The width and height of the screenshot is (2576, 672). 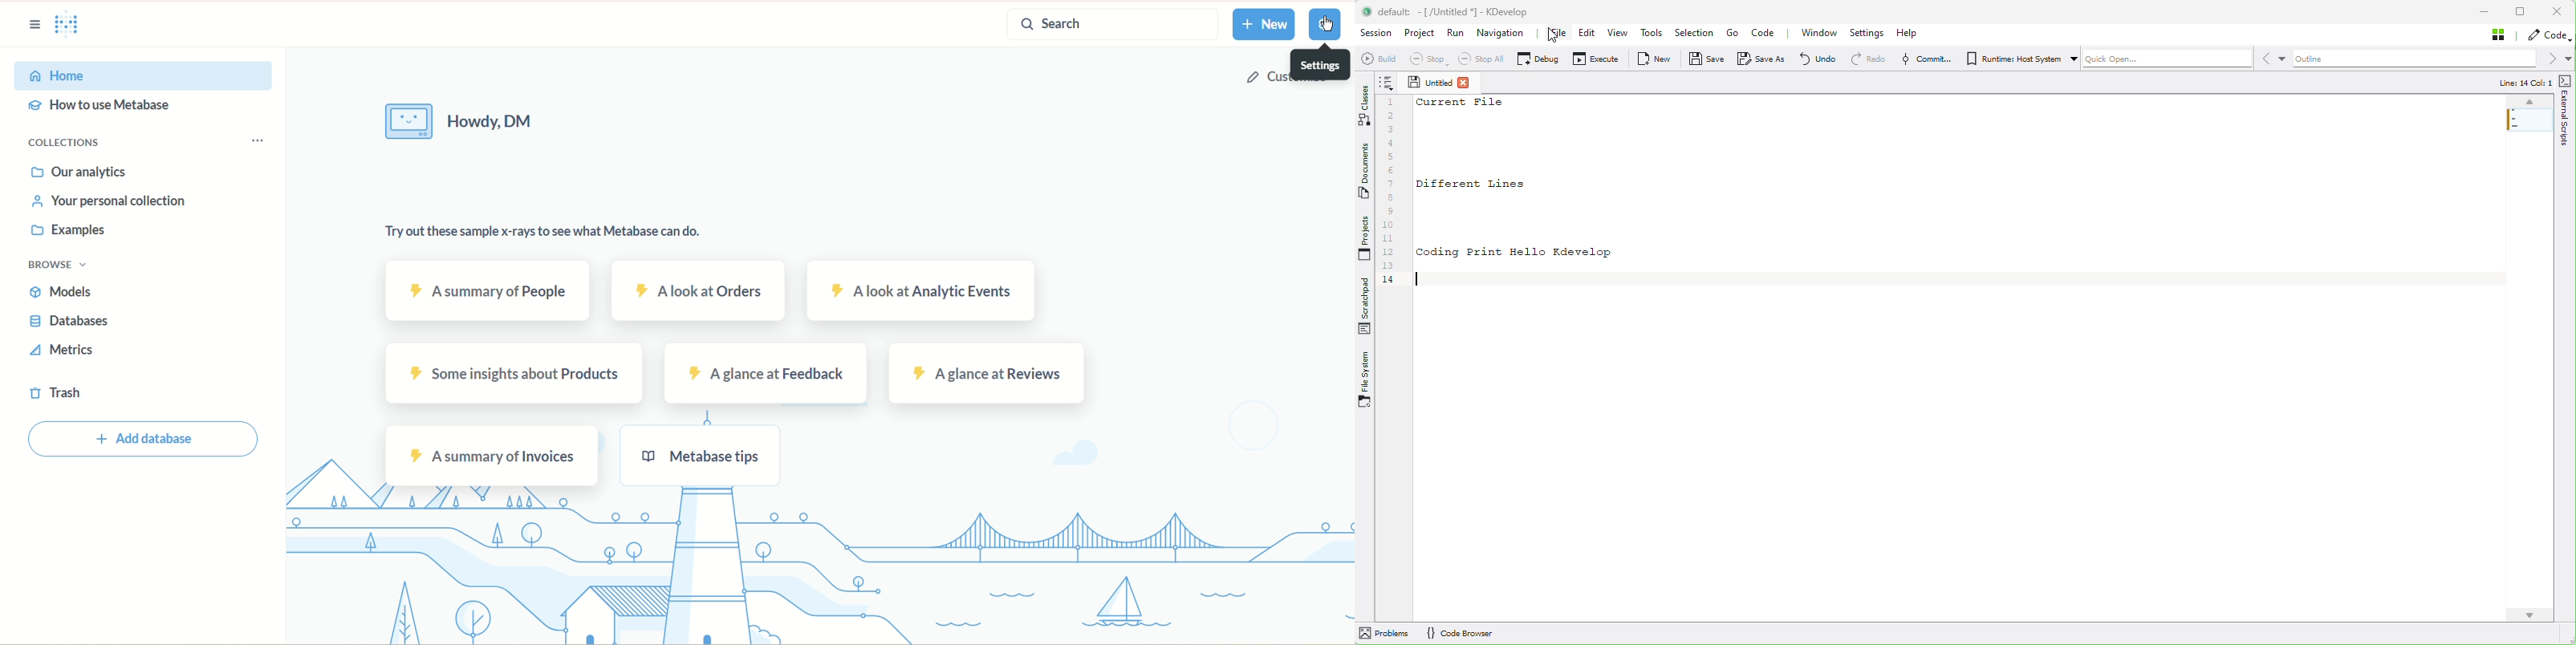 What do you see at coordinates (501, 123) in the screenshot?
I see `howdy, DM` at bounding box center [501, 123].